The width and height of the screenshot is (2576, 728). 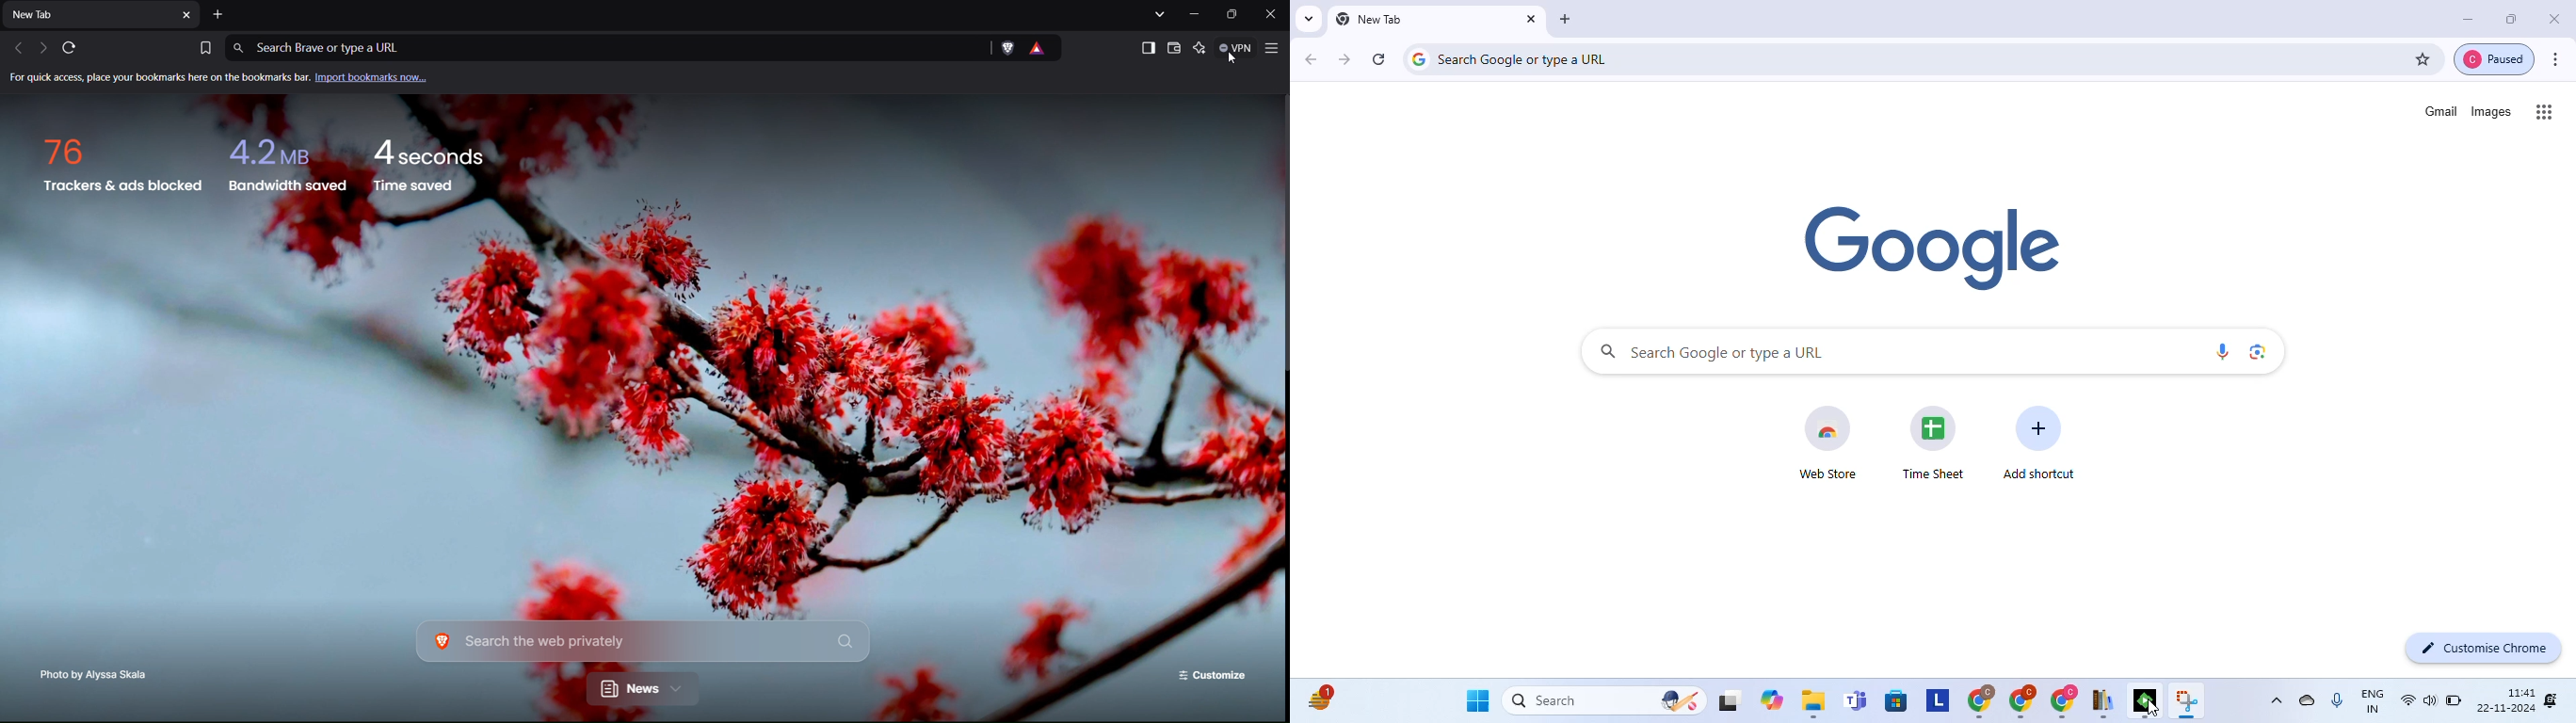 I want to click on emby app, so click(x=2147, y=702).